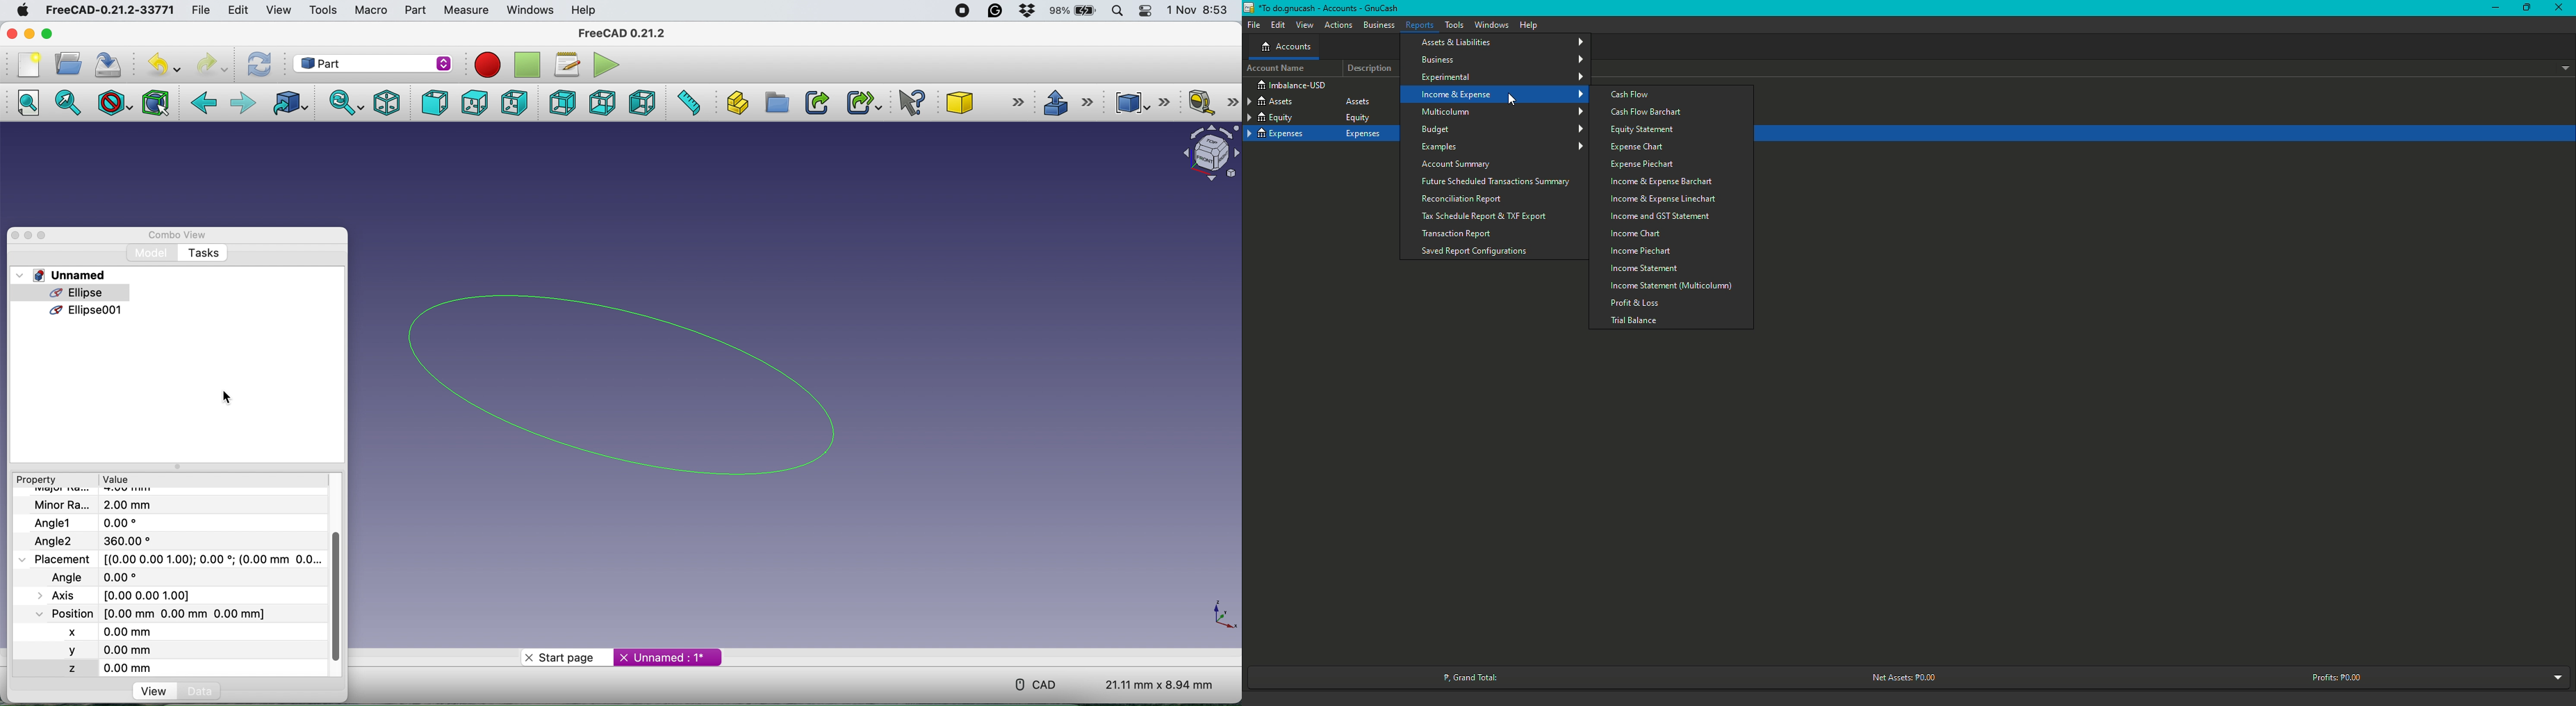 This screenshot has width=2576, height=728. I want to click on macros, so click(567, 63).